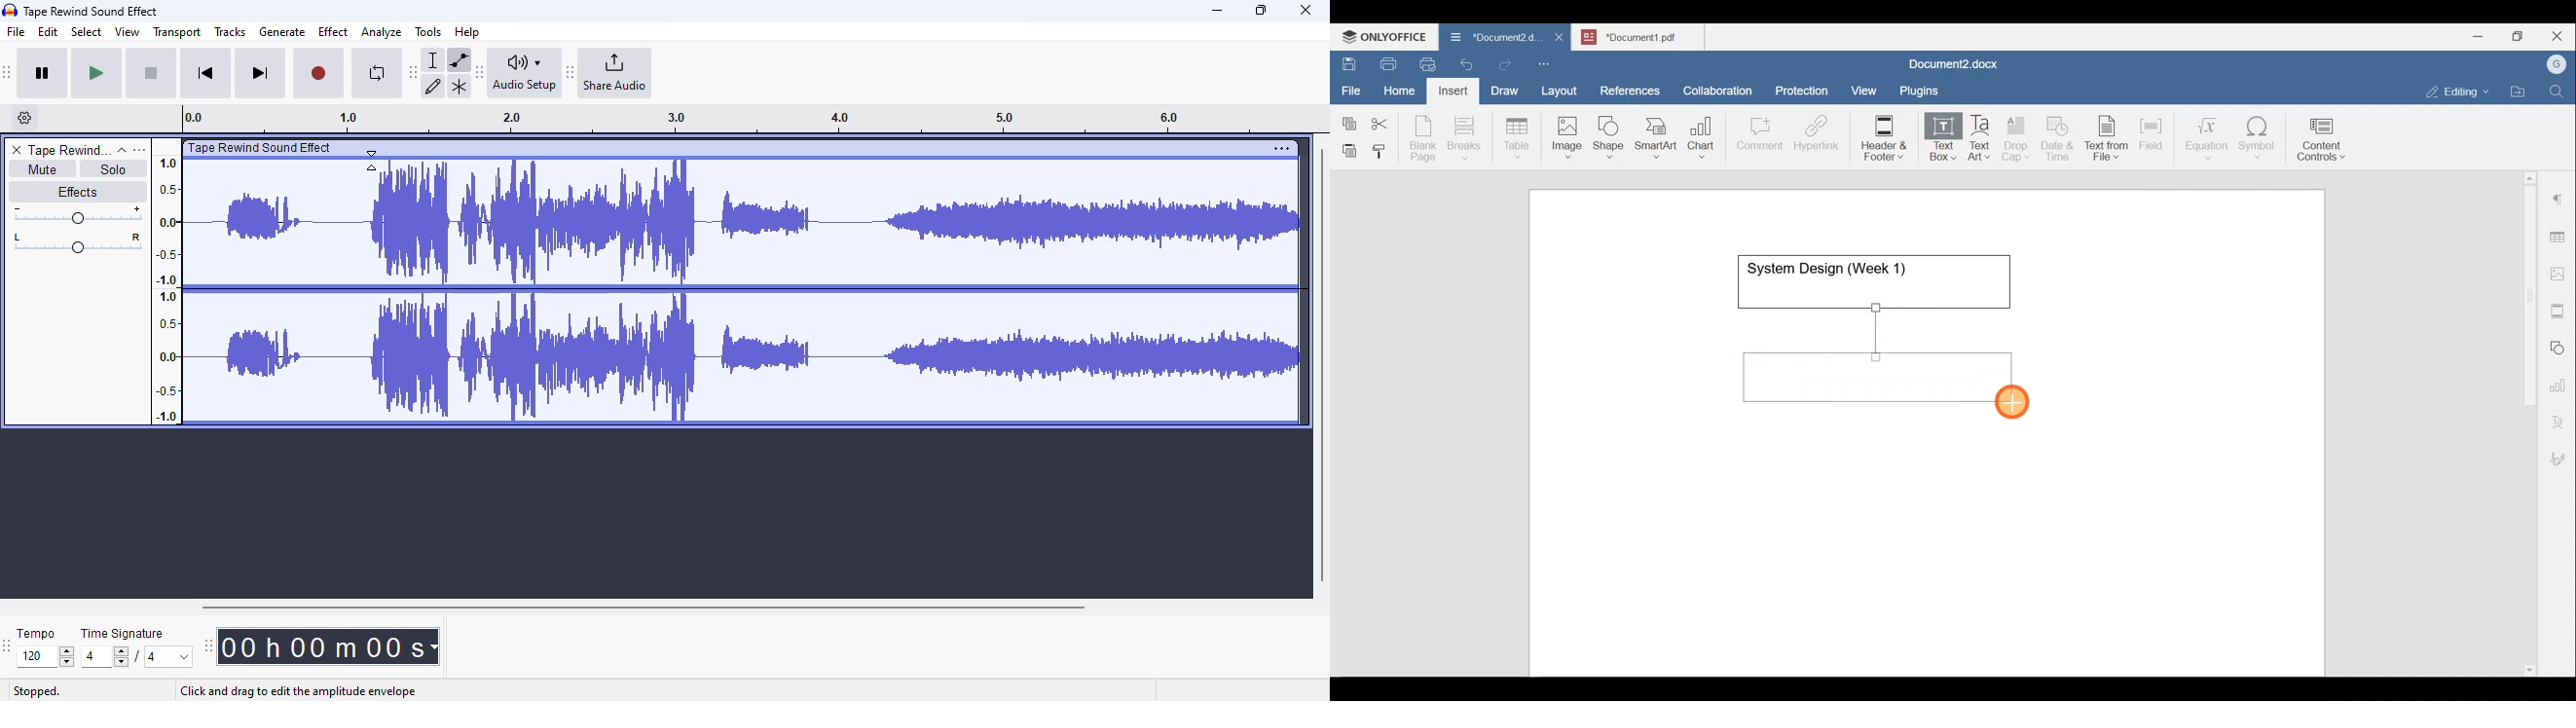 This screenshot has width=2576, height=728. I want to click on select, so click(87, 31).